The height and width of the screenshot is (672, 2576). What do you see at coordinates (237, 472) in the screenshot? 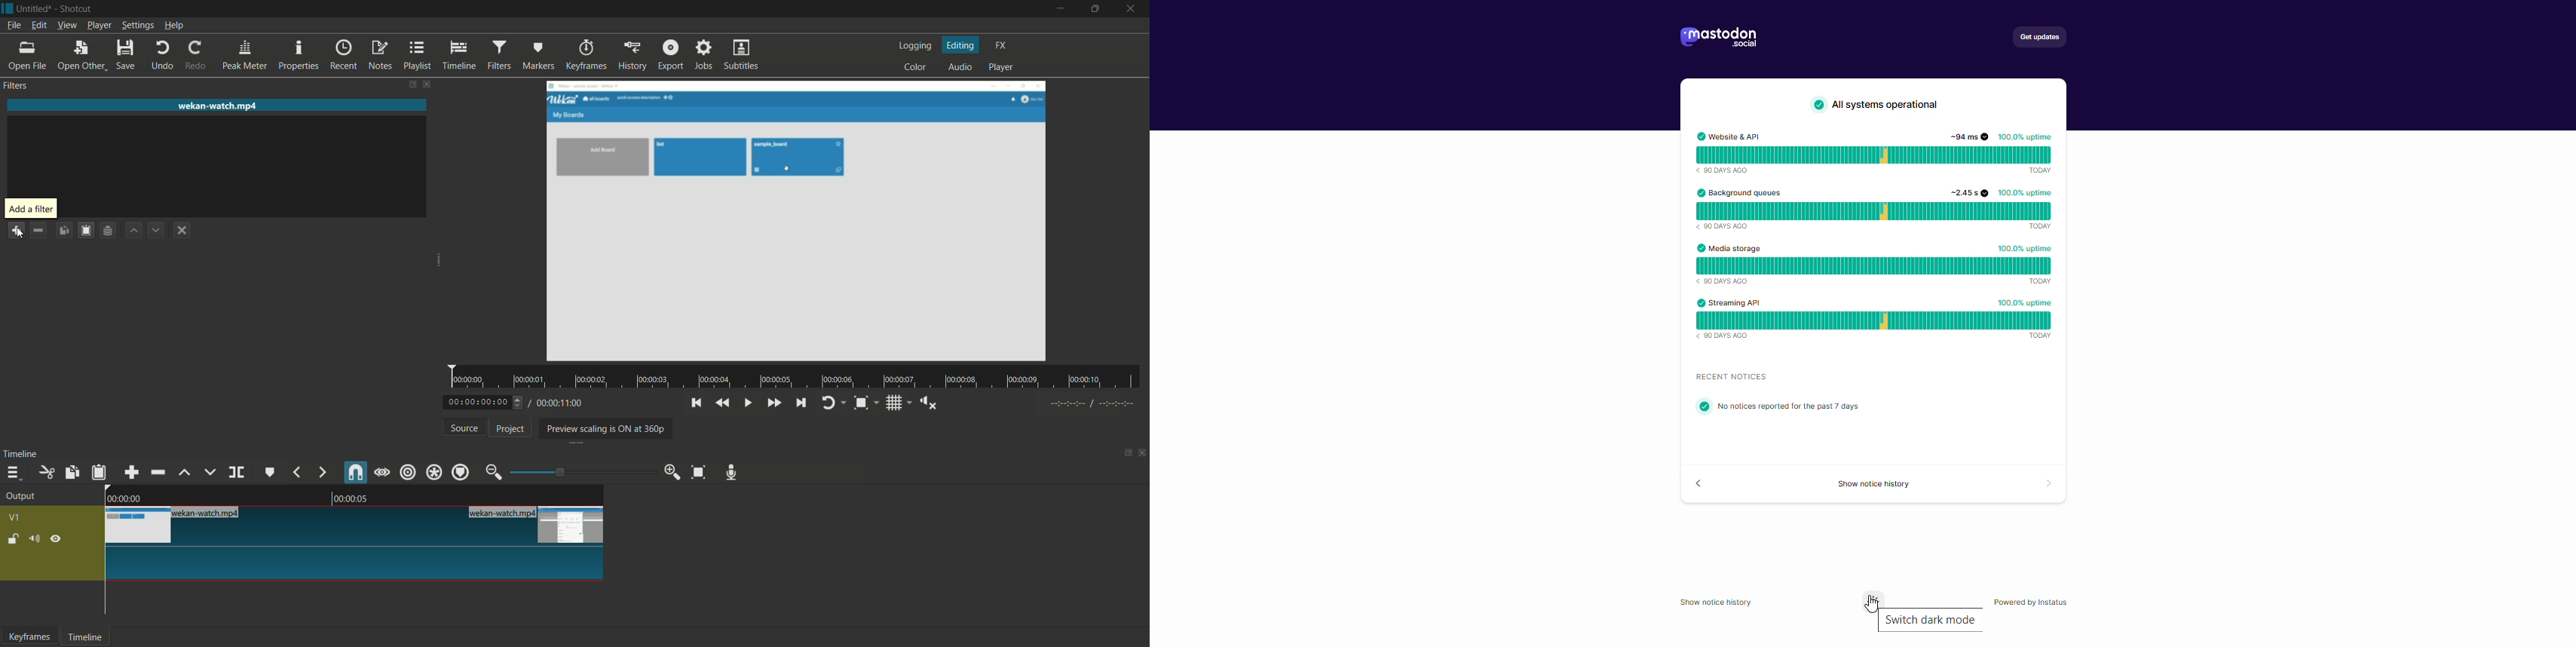
I see `split at playhead` at bounding box center [237, 472].